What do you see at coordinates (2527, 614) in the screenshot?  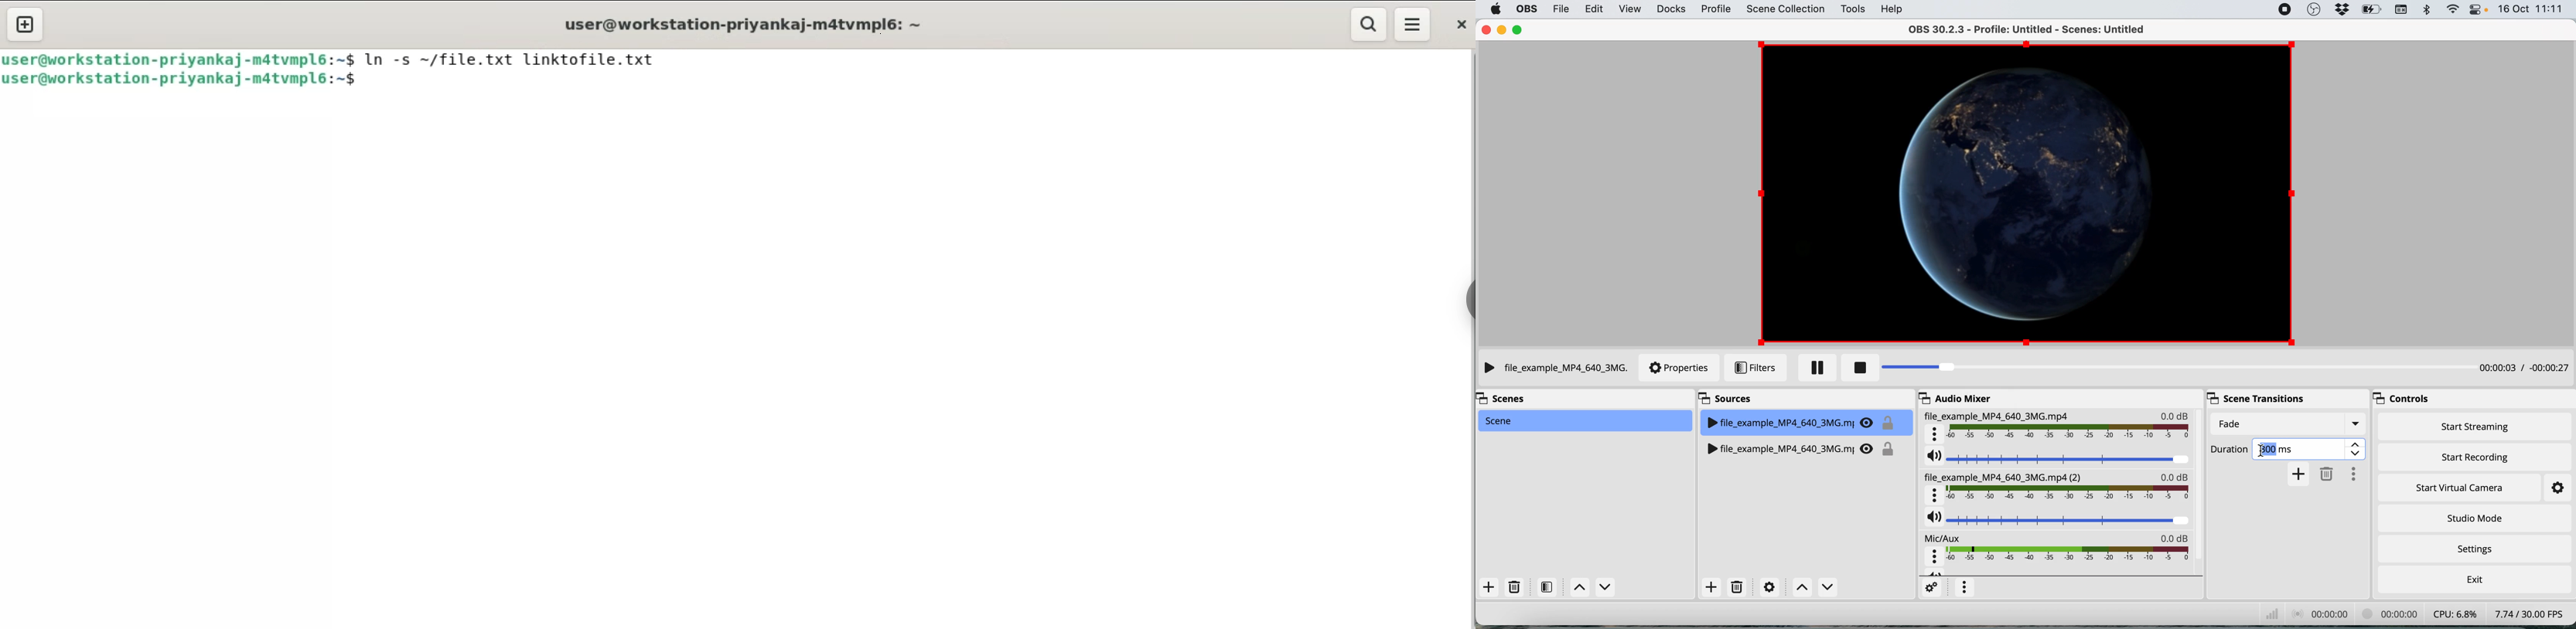 I see `frames per second` at bounding box center [2527, 614].